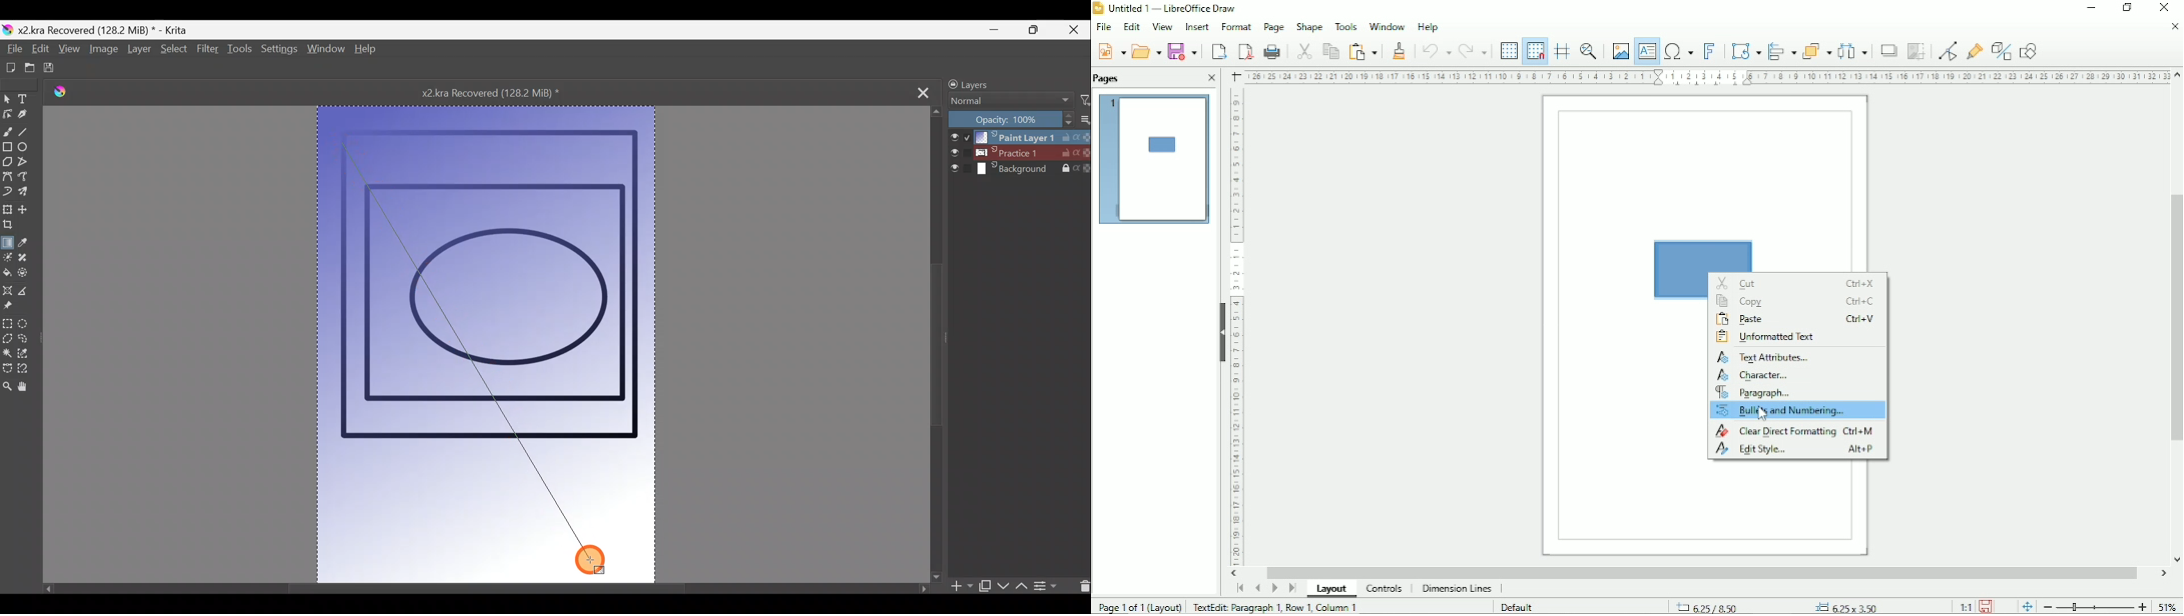 The height and width of the screenshot is (616, 2184). I want to click on Display grid, so click(1508, 49).